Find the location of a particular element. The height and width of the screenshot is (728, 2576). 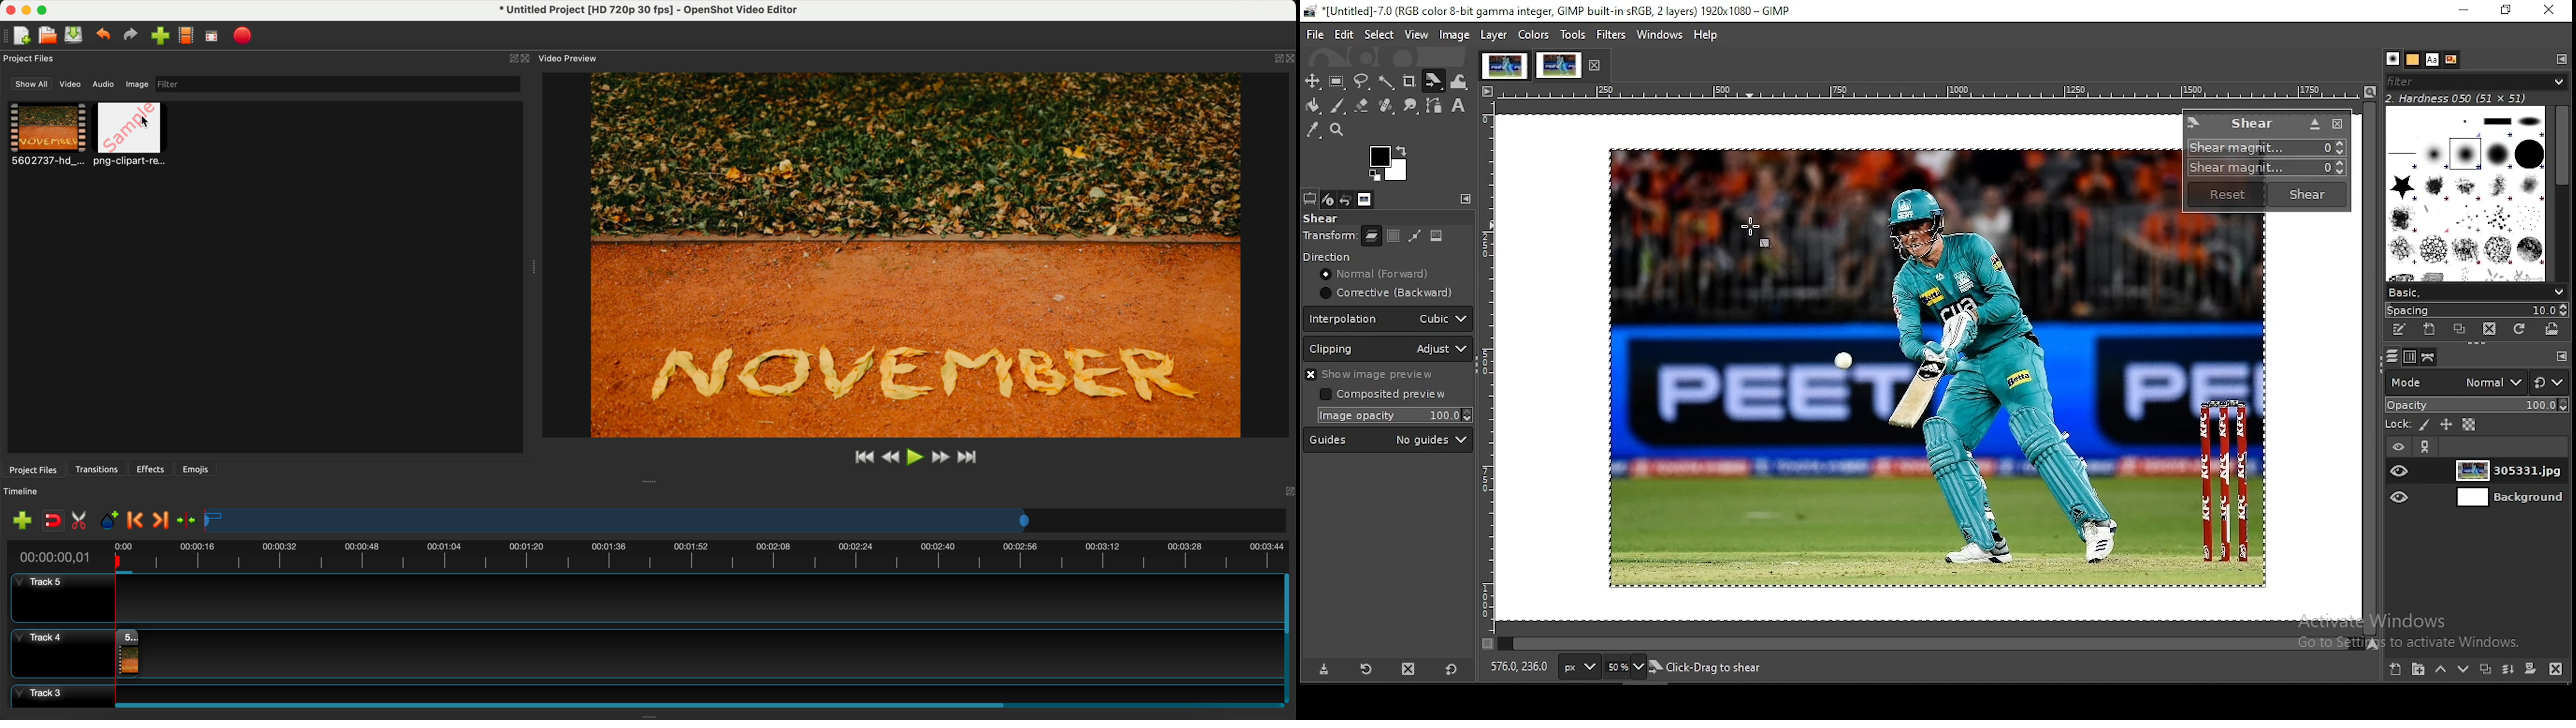

rectangular selection tool is located at coordinates (1337, 82).